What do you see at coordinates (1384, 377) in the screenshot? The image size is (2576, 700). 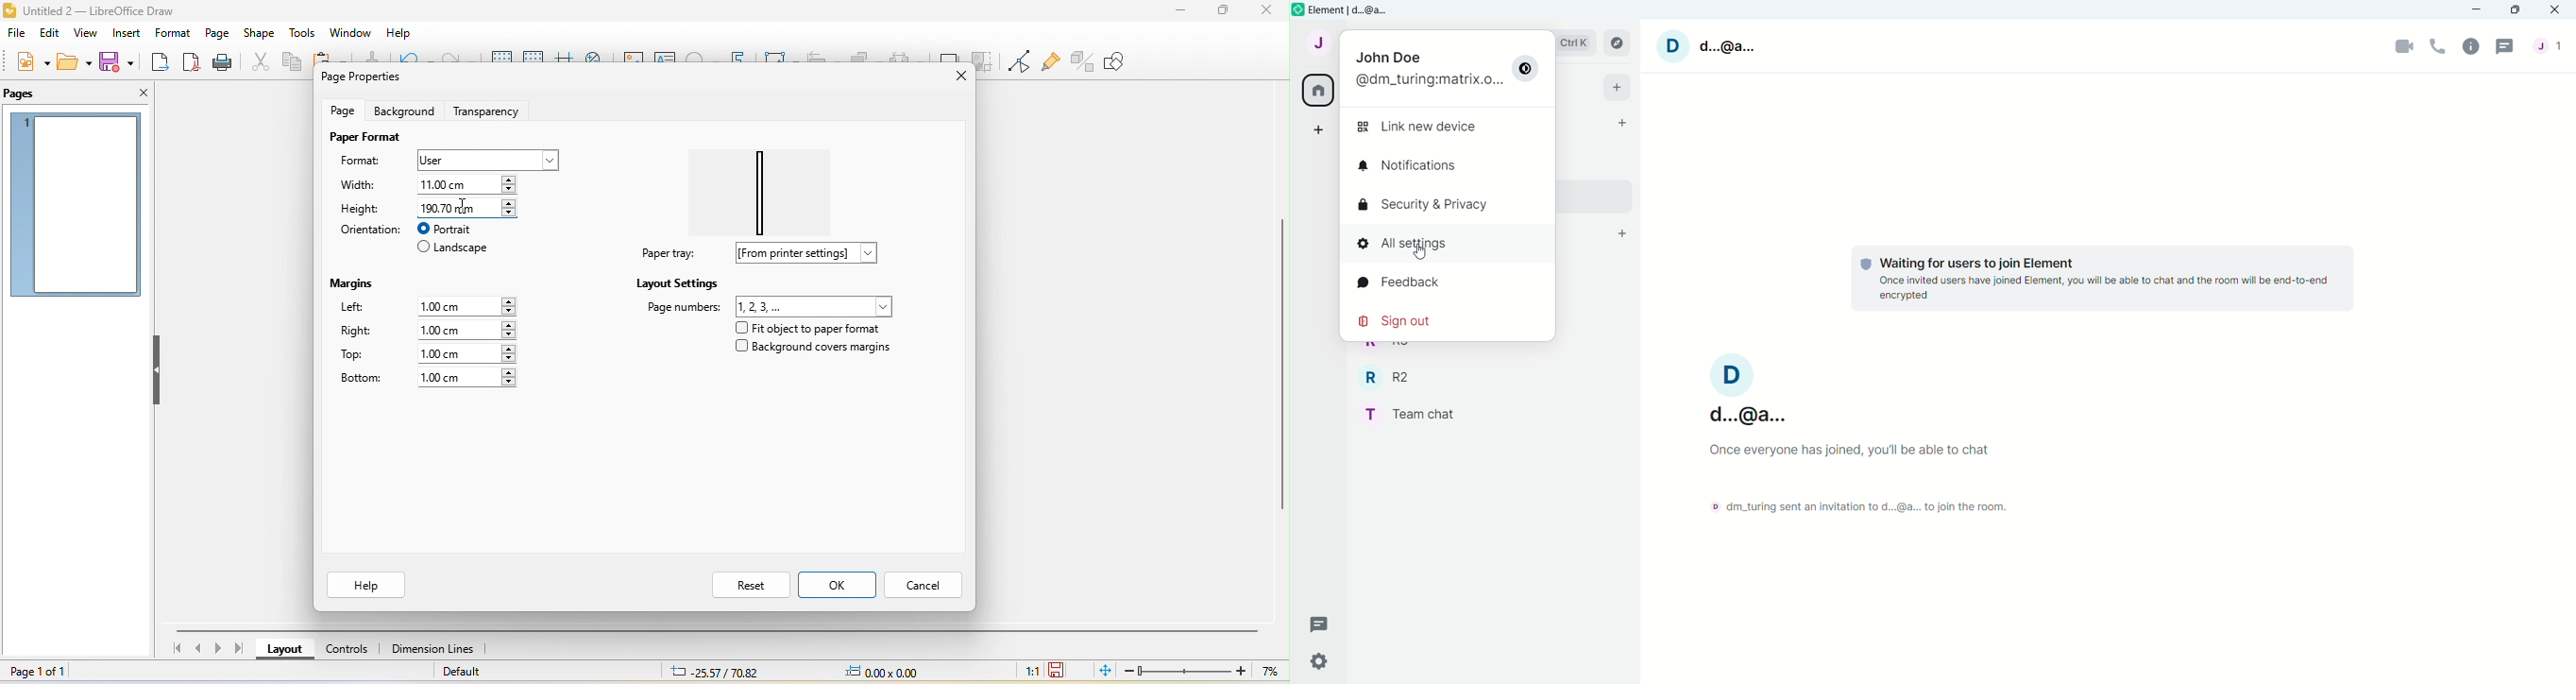 I see `Room R2` at bounding box center [1384, 377].